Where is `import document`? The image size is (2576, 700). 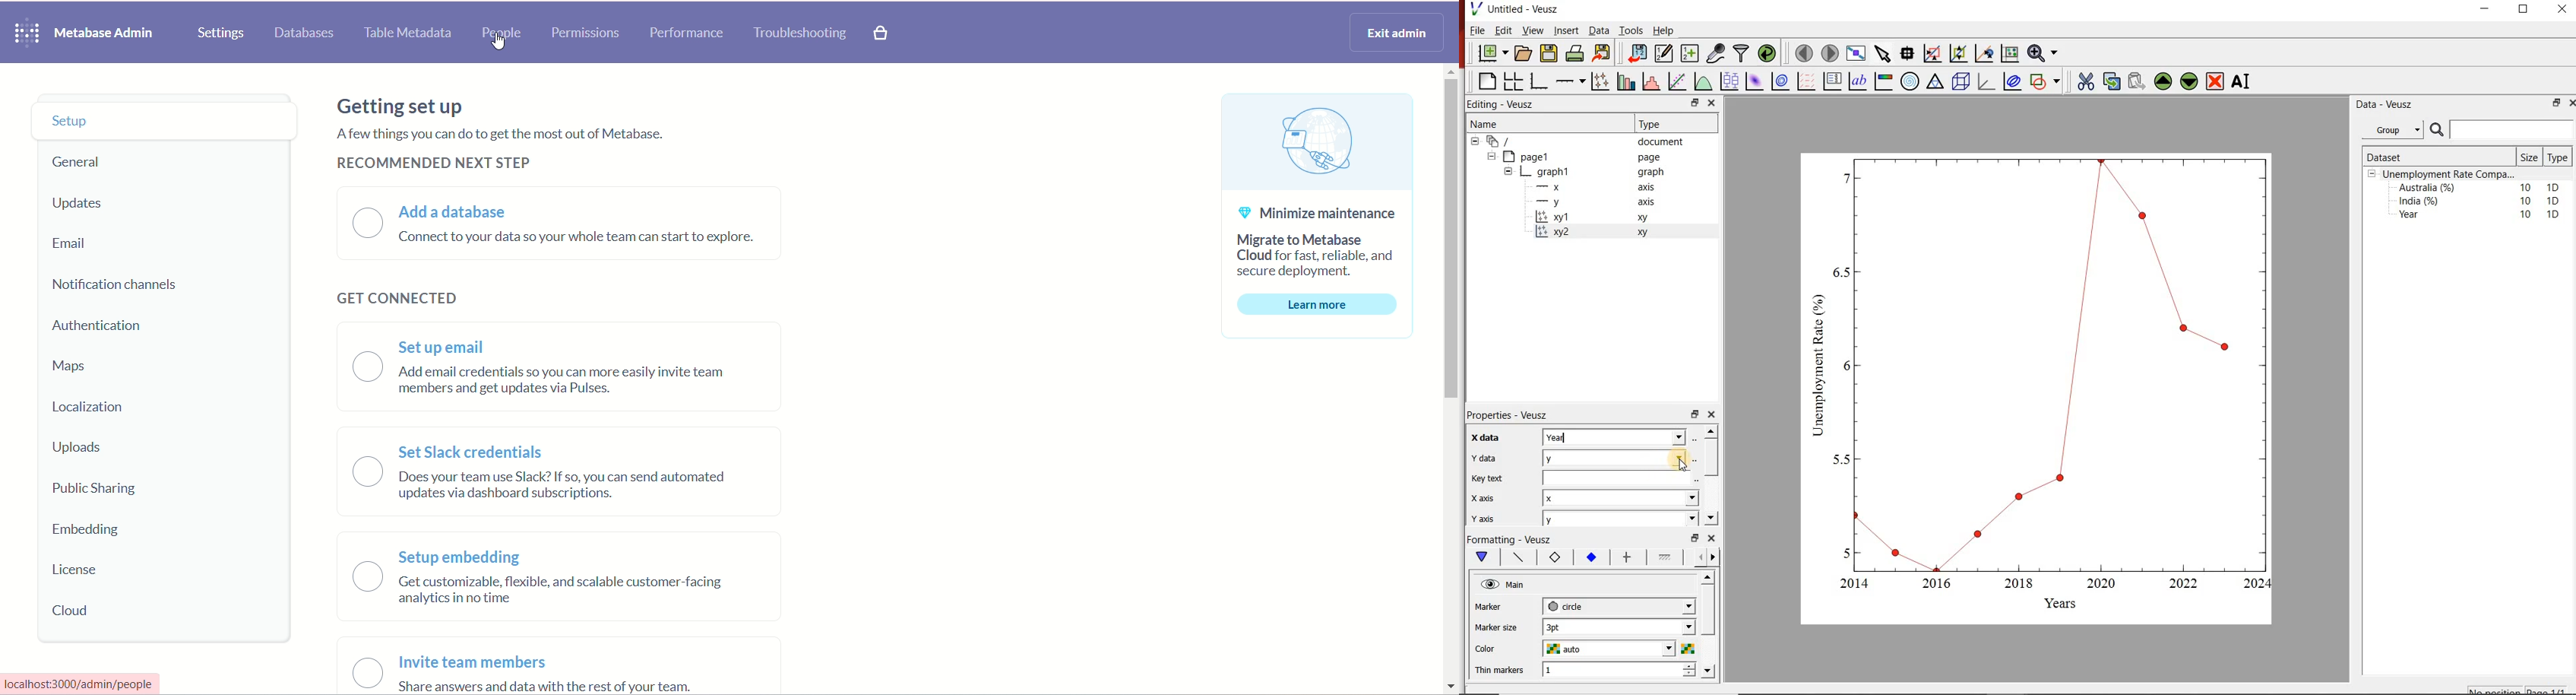 import document is located at coordinates (1639, 52).